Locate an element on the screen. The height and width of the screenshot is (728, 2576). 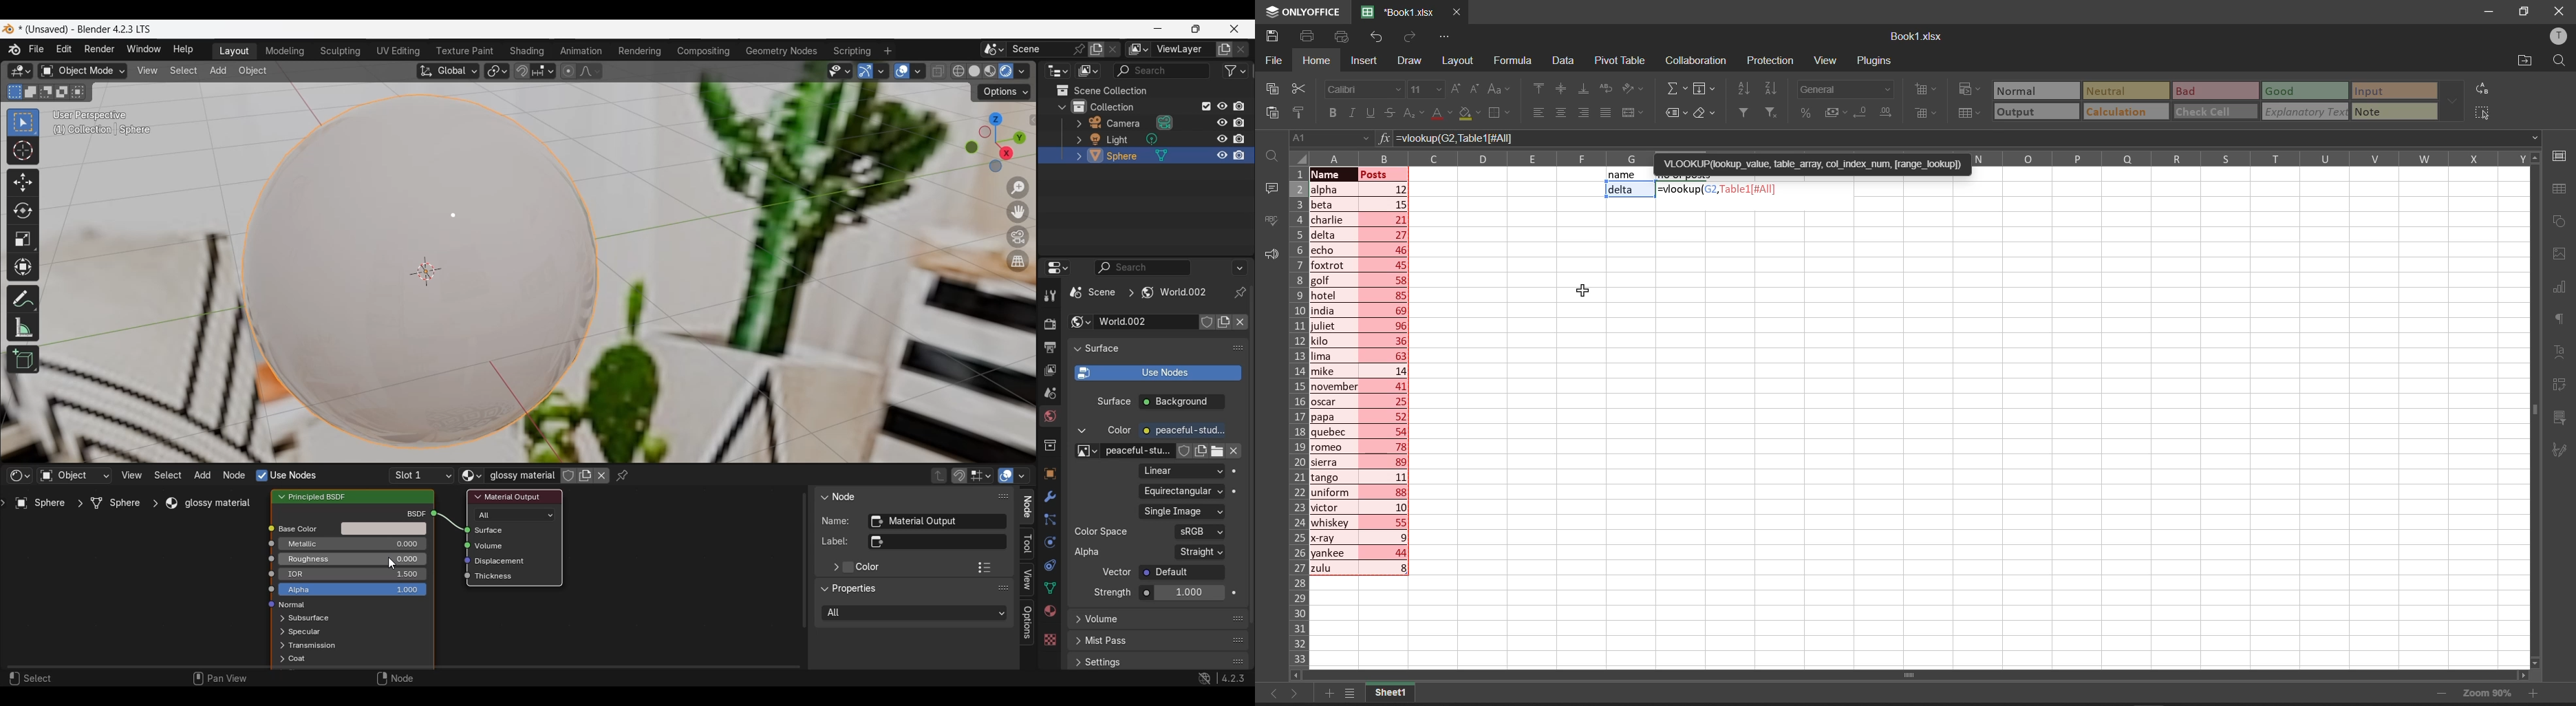
output is located at coordinates (2021, 112).